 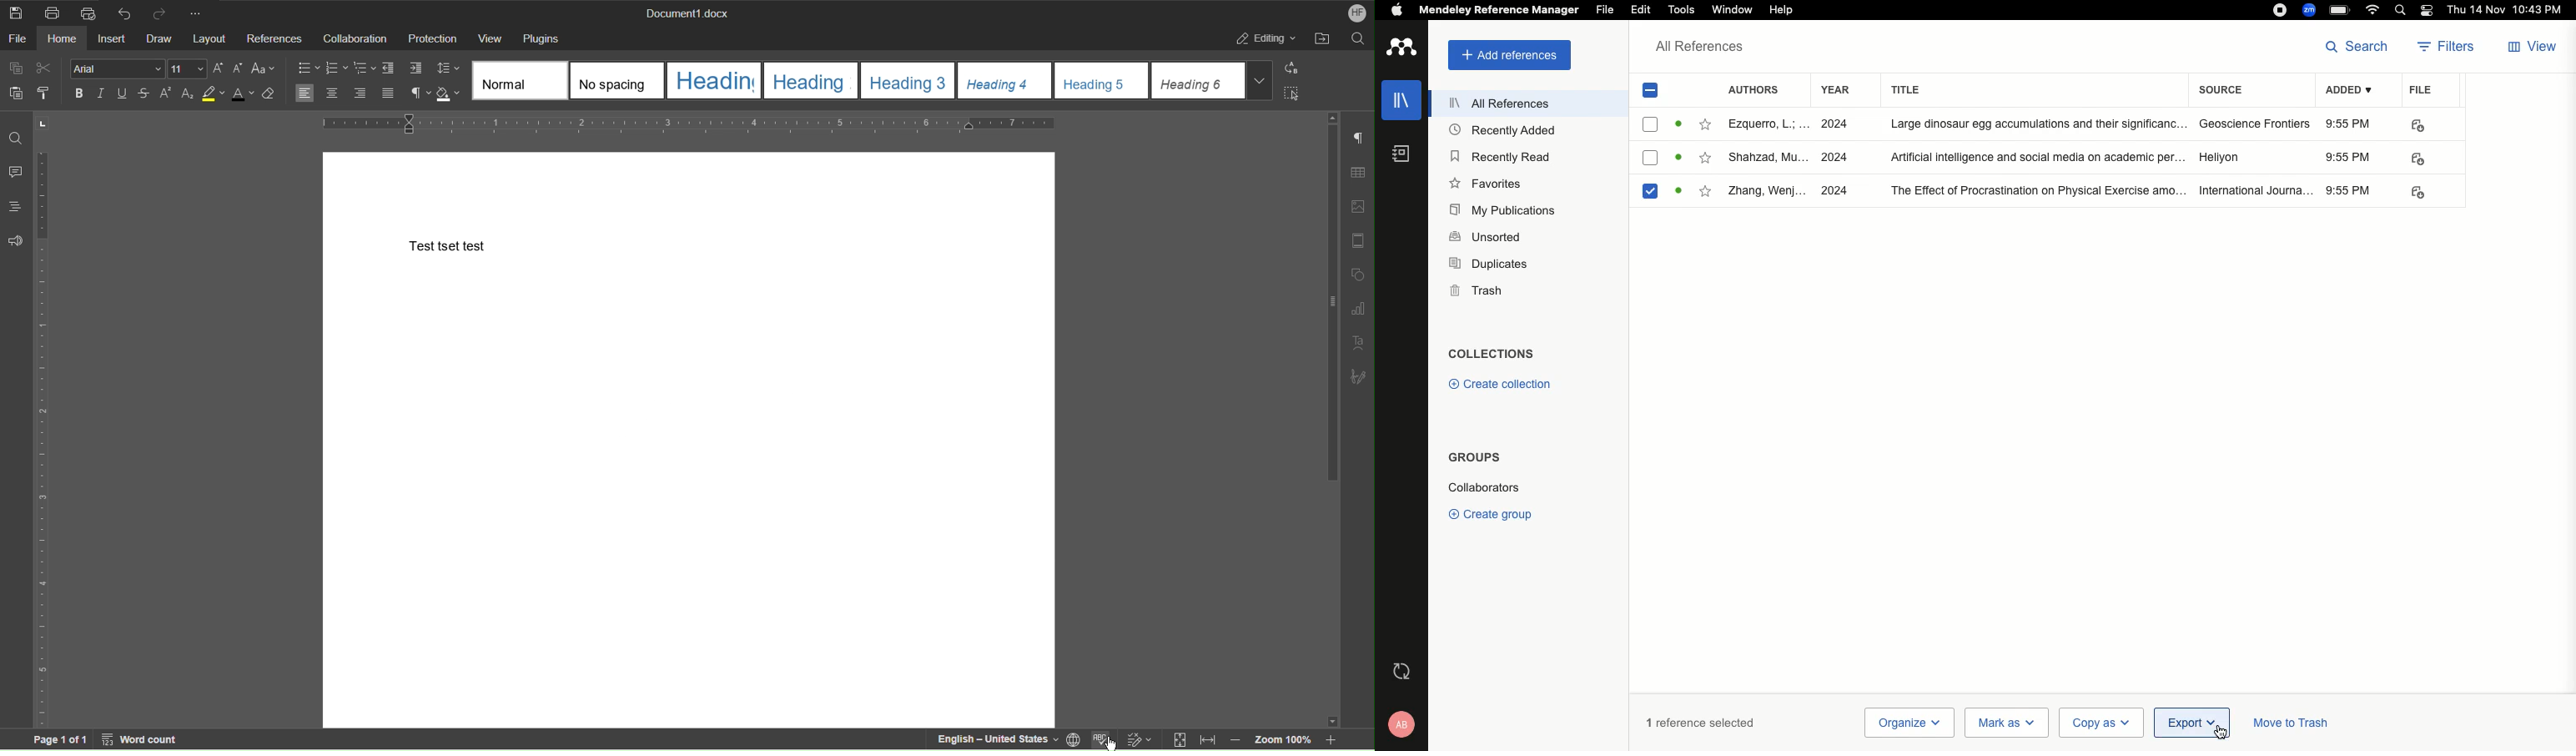 I want to click on Comments, so click(x=14, y=172).